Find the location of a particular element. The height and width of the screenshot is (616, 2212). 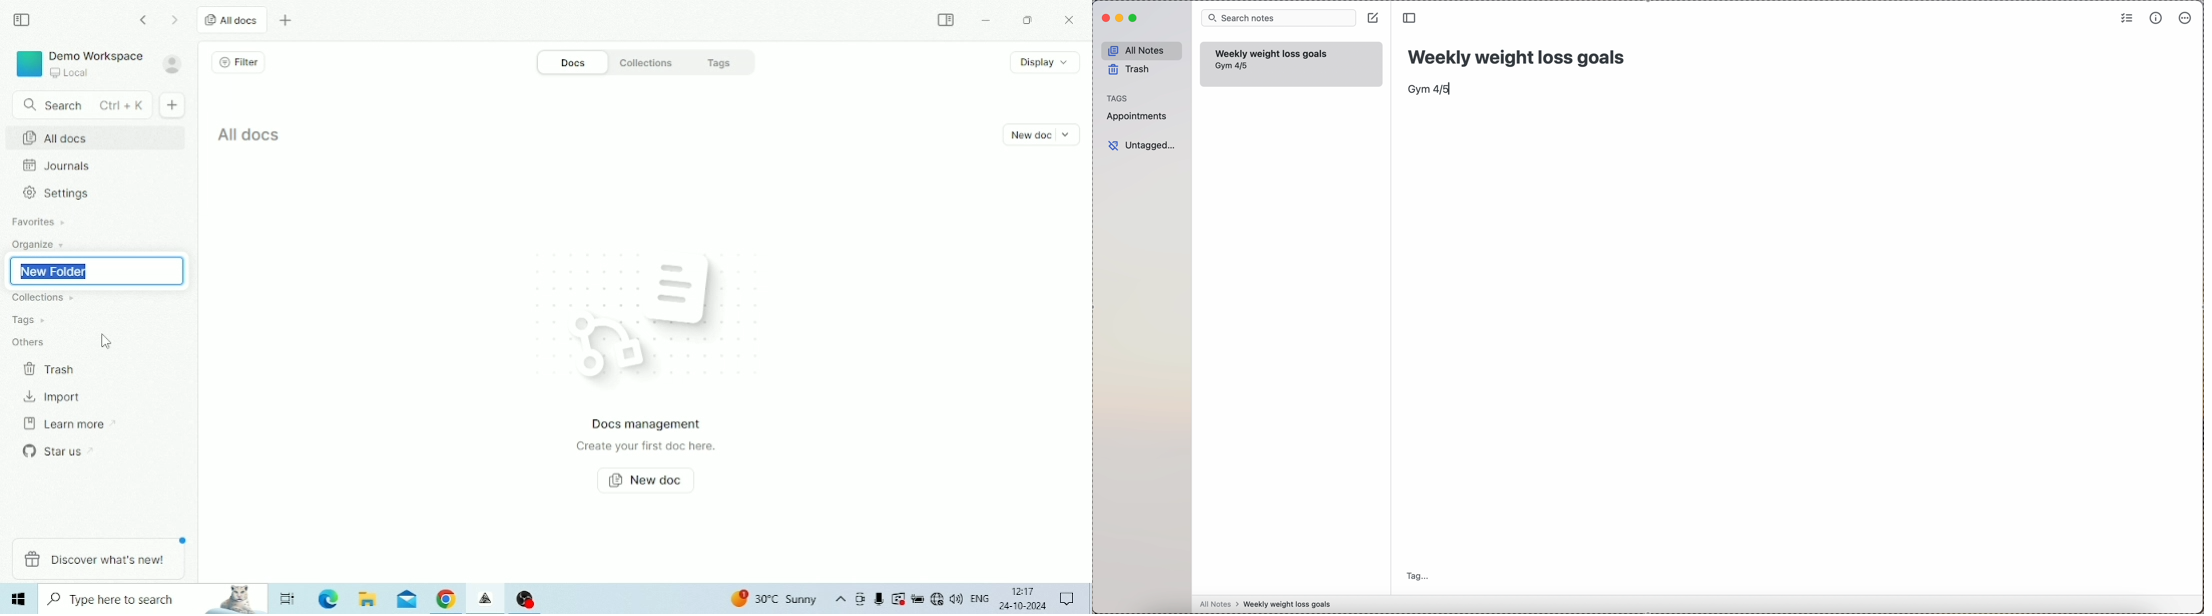

Docs is located at coordinates (571, 62).